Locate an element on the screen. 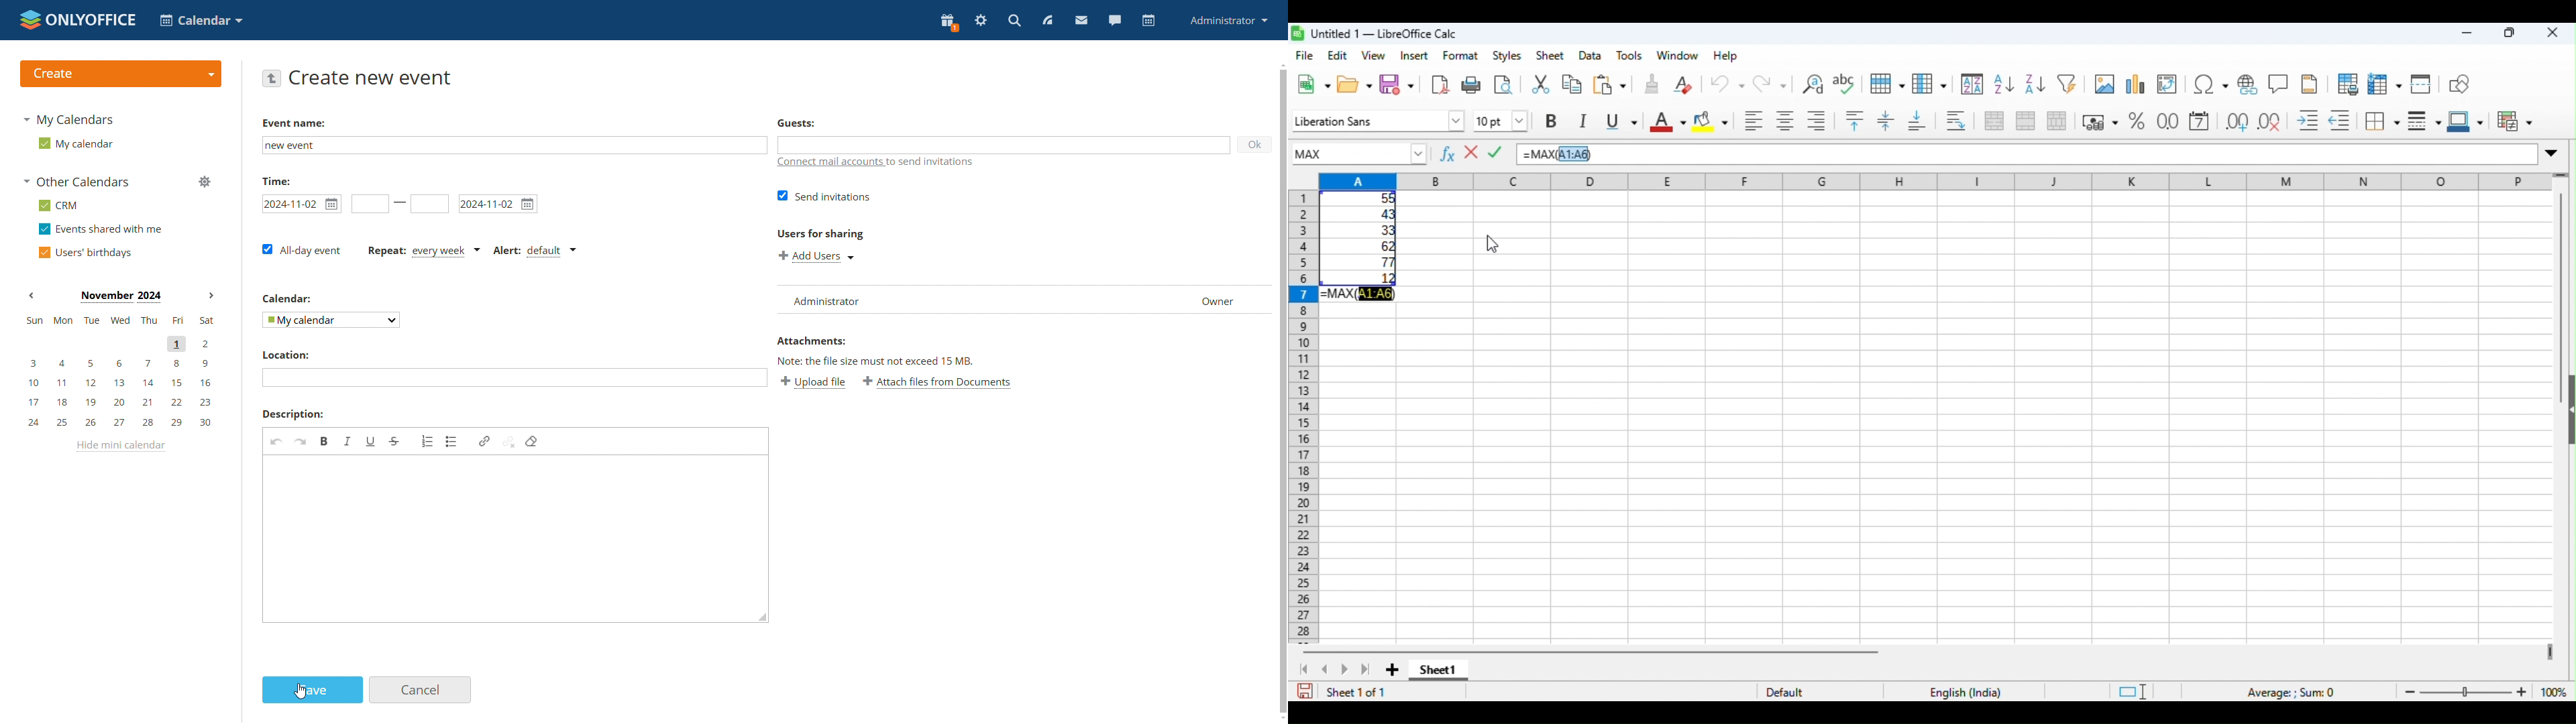 This screenshot has width=2576, height=728. title is located at coordinates (1376, 33).